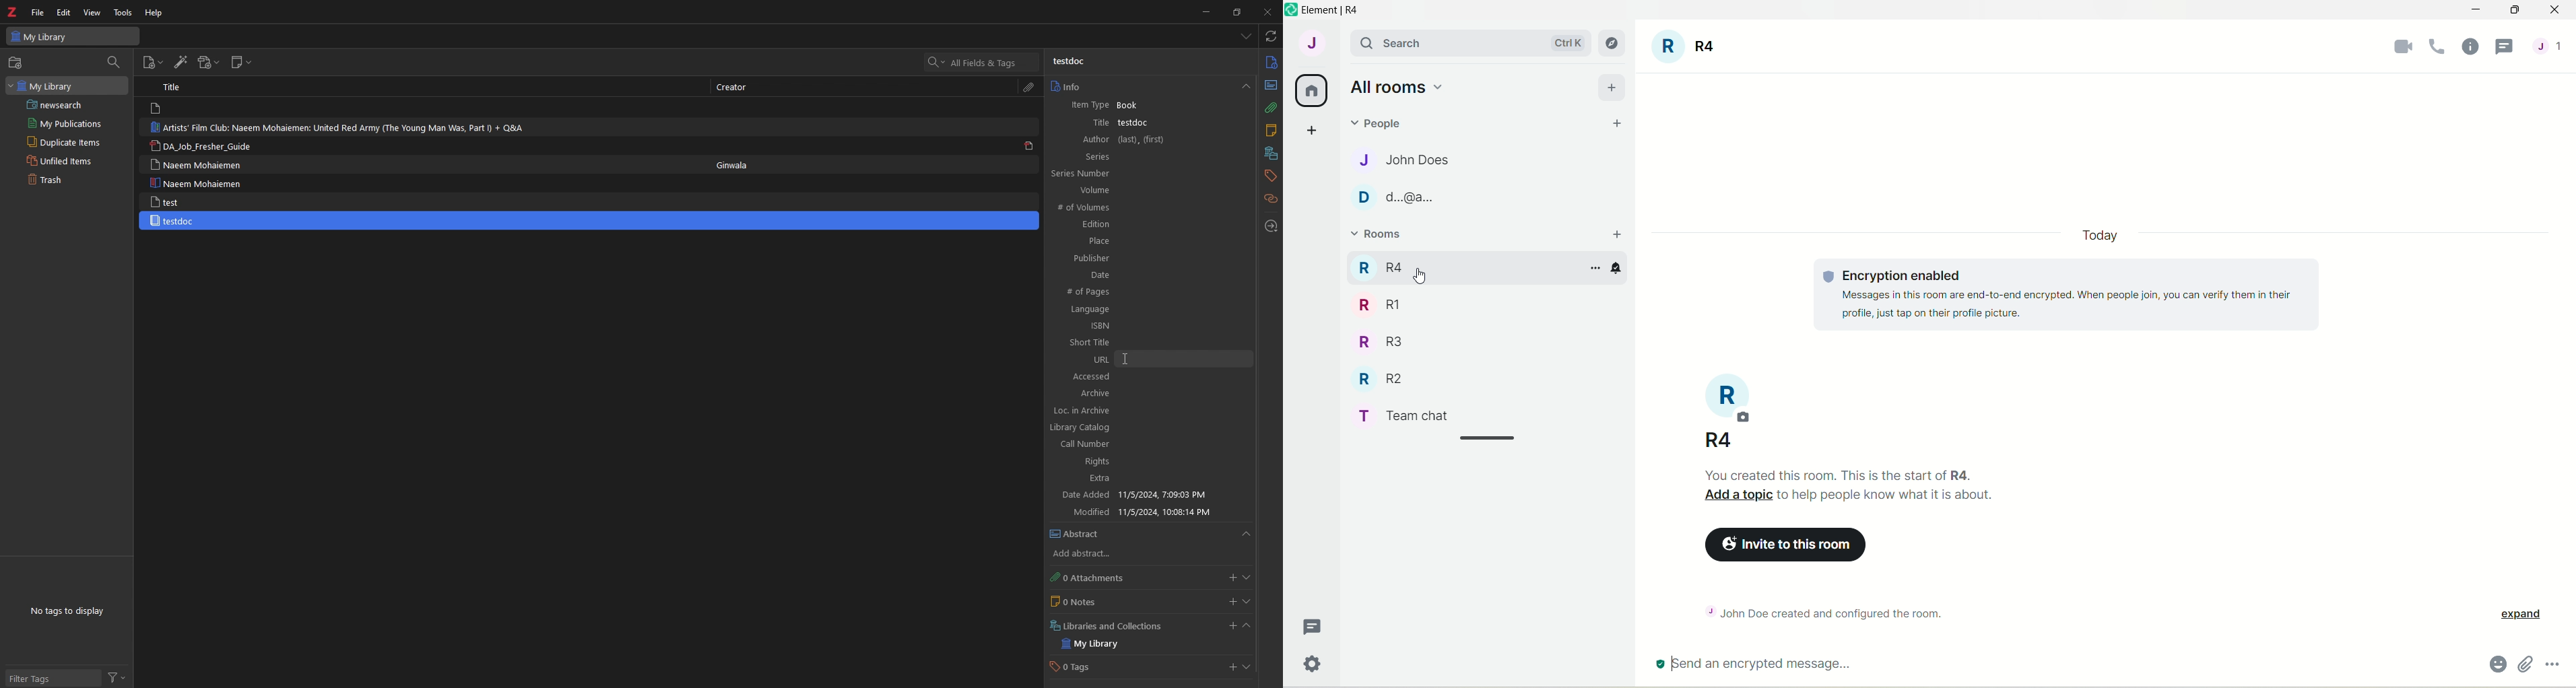  Describe the element at coordinates (2554, 11) in the screenshot. I see `close` at that location.